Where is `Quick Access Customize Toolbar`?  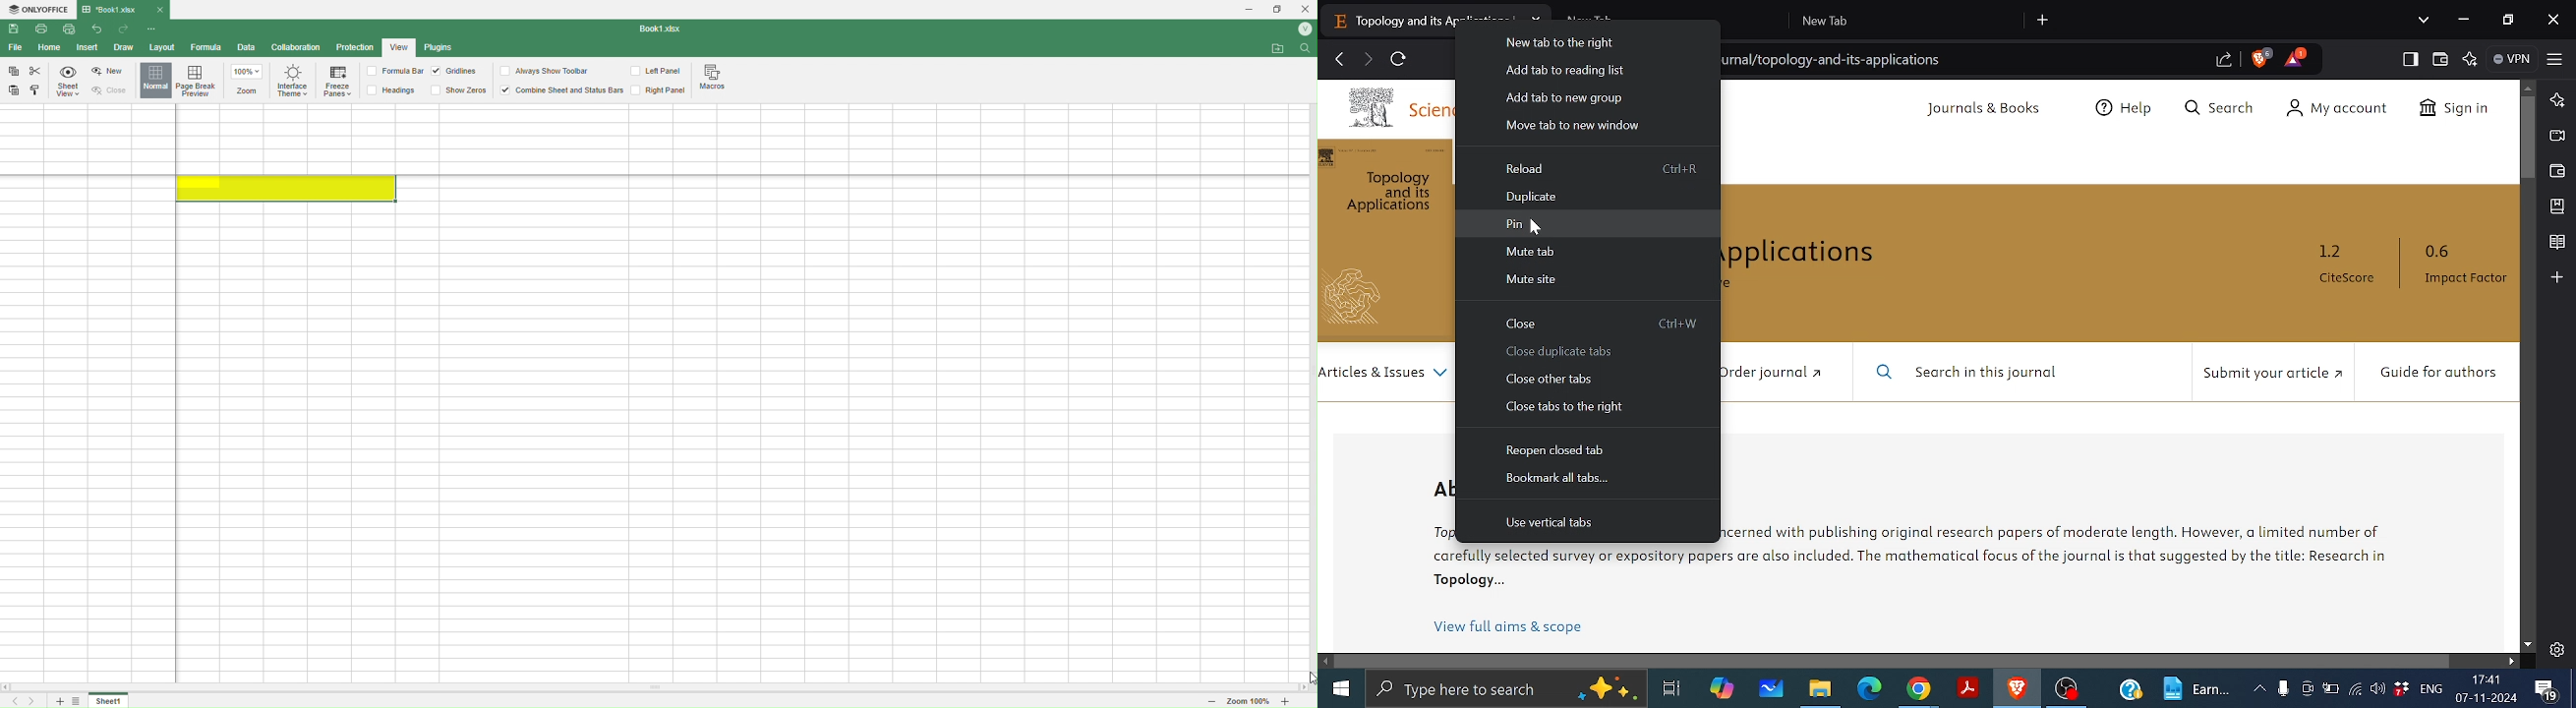 Quick Access Customize Toolbar is located at coordinates (153, 30).